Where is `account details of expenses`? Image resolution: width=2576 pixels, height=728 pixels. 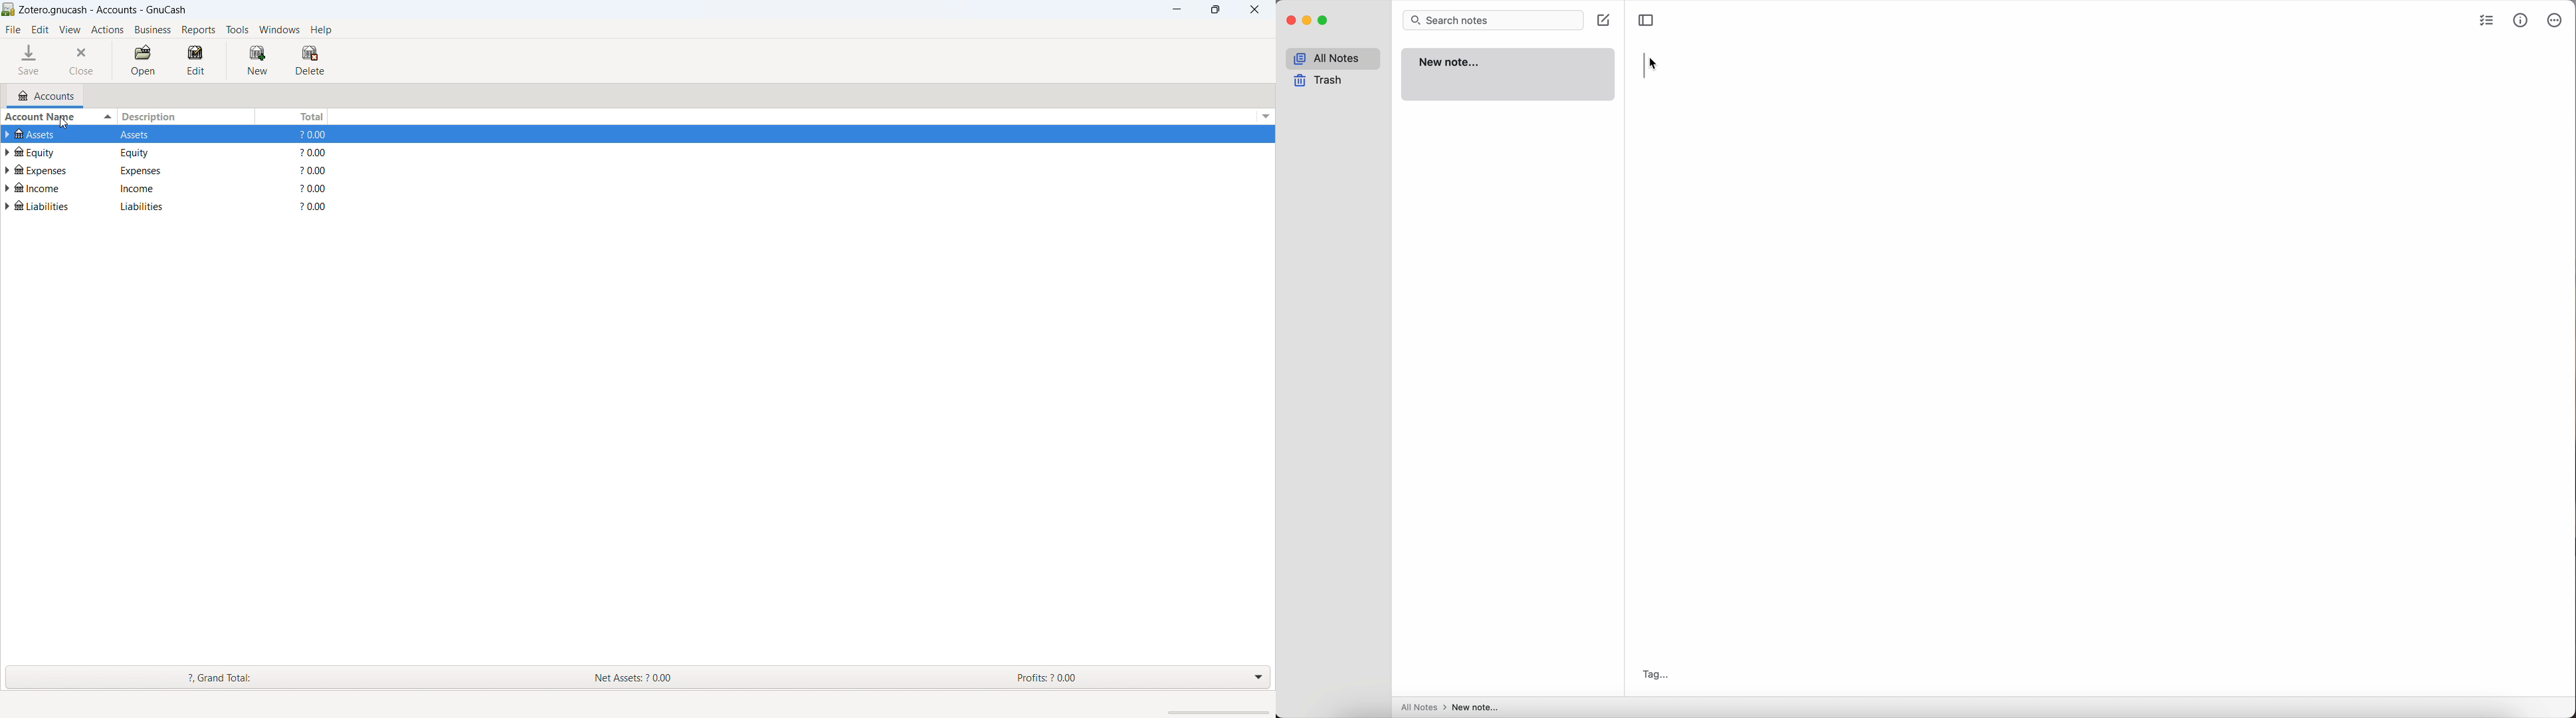
account details of expenses is located at coordinates (181, 172).